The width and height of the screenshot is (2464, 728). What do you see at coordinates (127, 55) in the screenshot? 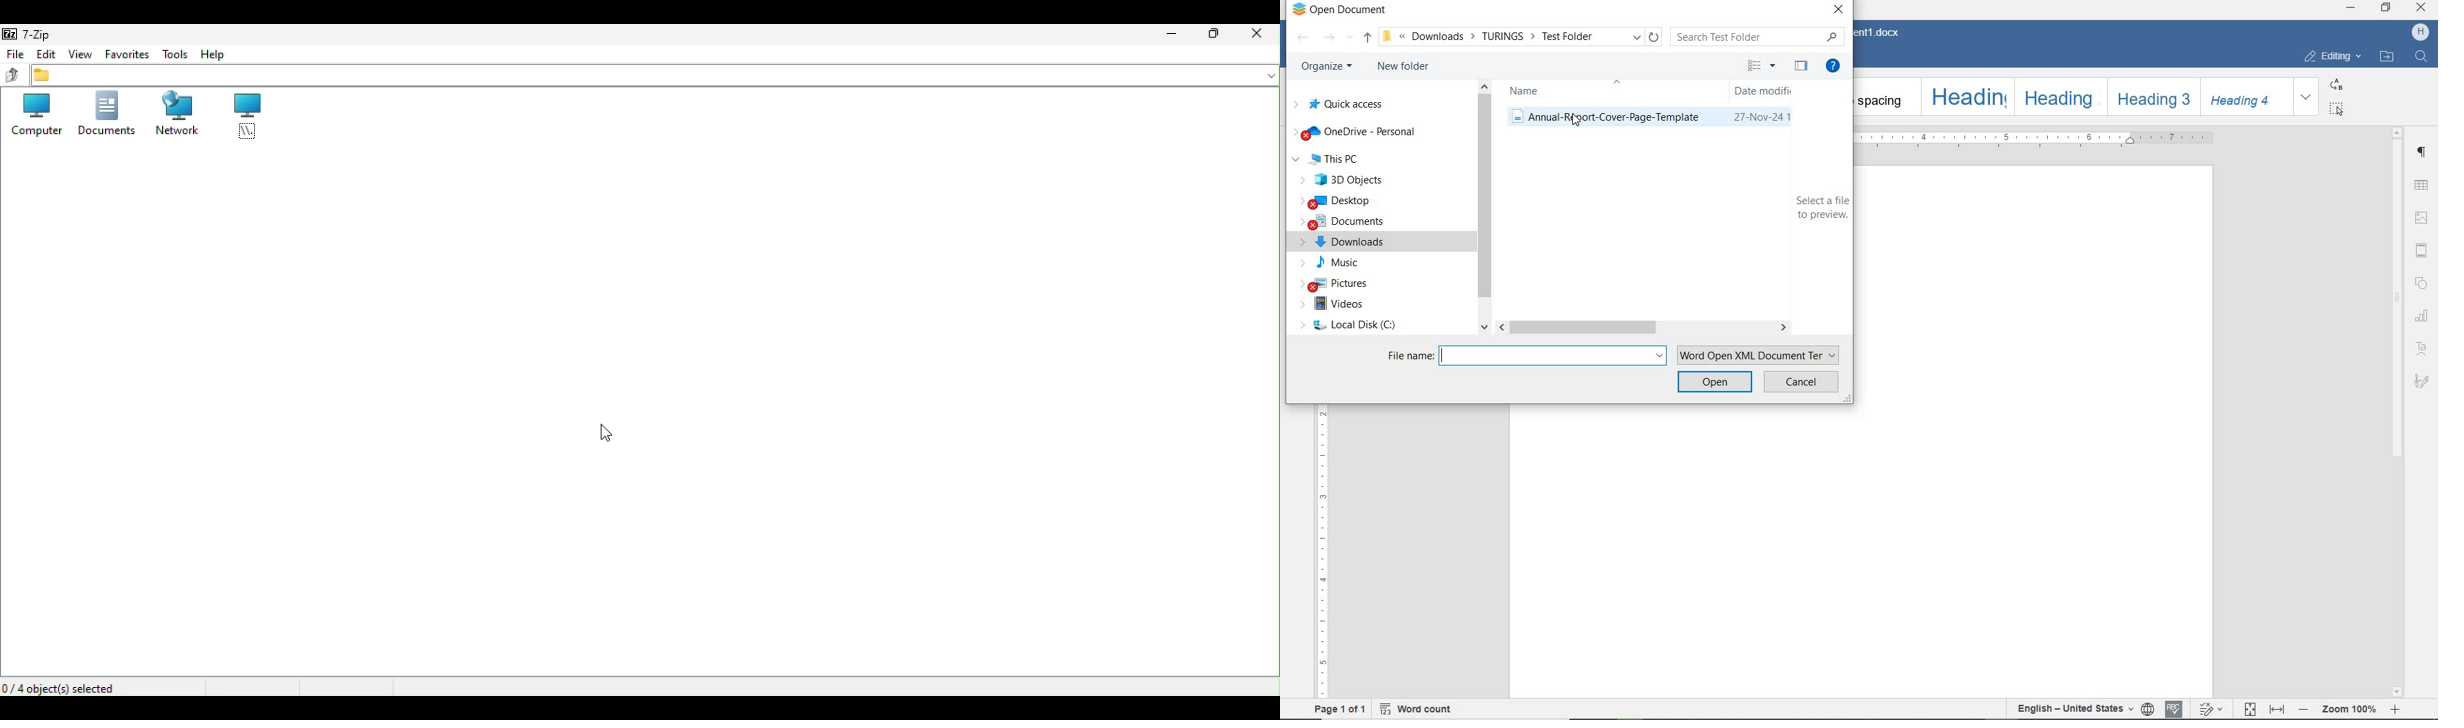
I see `Favourite` at bounding box center [127, 55].